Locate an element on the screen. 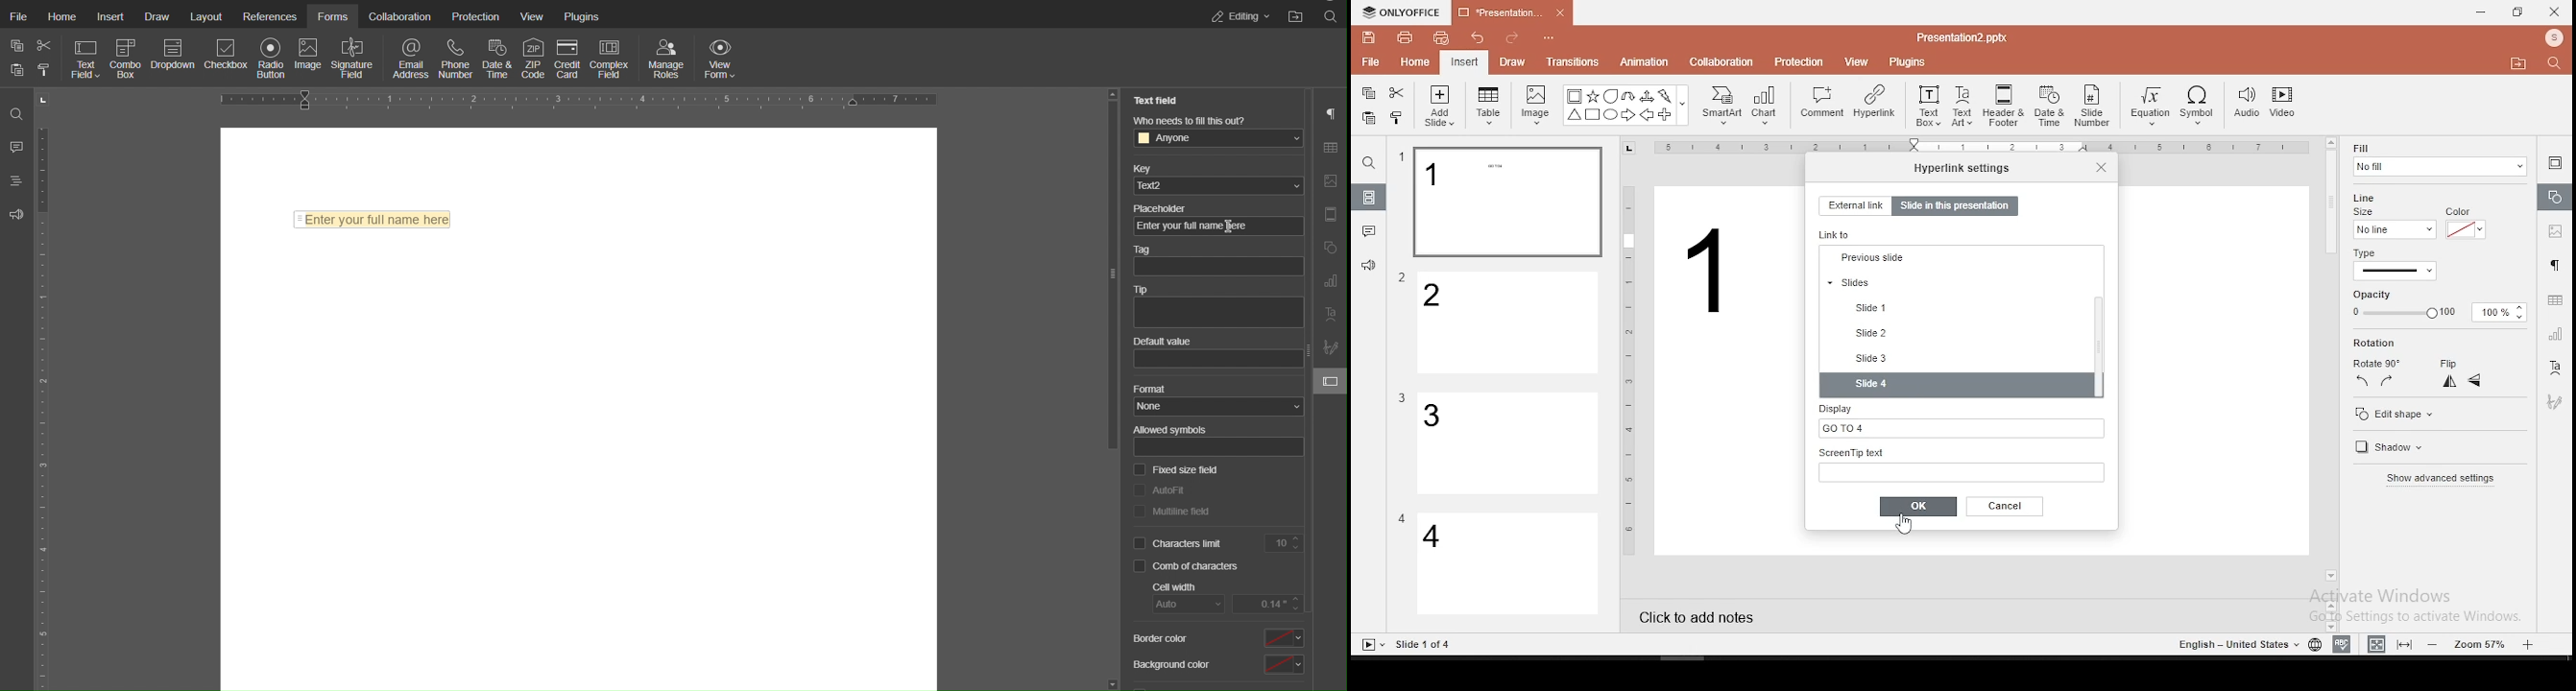 The image size is (2576, 700). slide 4 is located at coordinates (1508, 565).